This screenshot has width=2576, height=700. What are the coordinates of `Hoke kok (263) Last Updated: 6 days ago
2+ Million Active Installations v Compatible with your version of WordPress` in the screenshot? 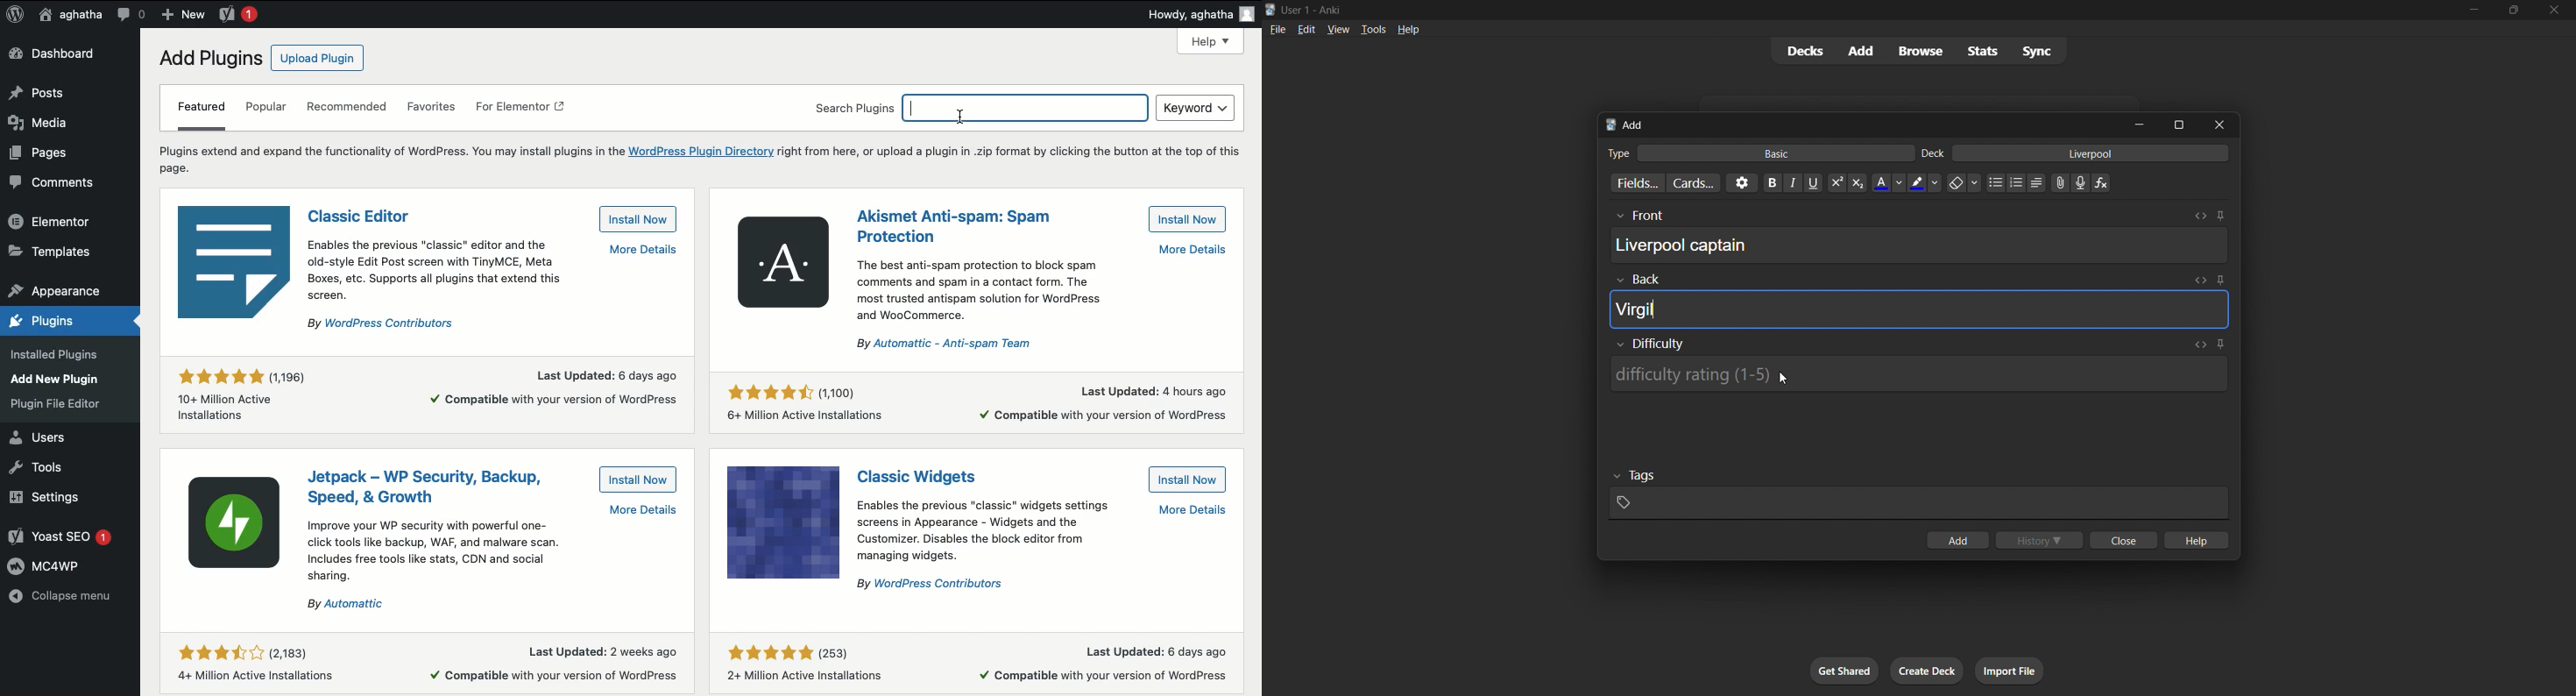 It's located at (980, 657).